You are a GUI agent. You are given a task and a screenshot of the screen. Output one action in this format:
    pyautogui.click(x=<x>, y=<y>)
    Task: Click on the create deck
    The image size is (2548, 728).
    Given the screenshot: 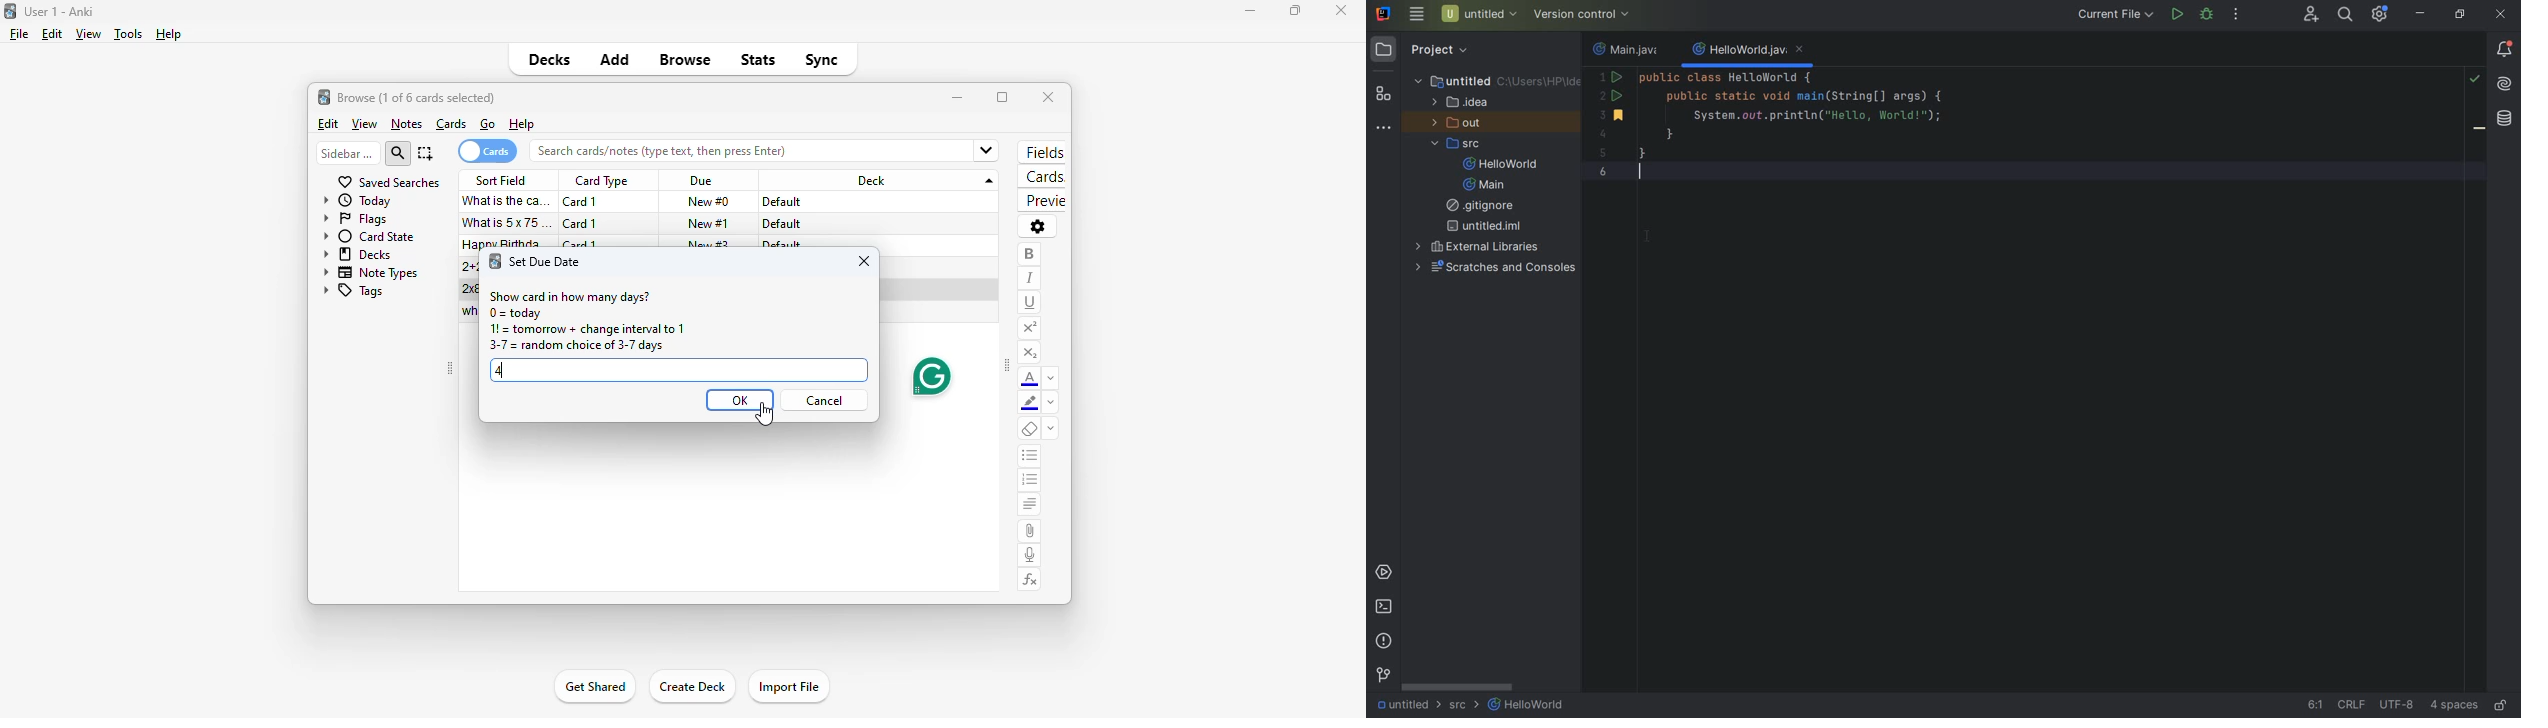 What is the action you would take?
    pyautogui.click(x=692, y=687)
    